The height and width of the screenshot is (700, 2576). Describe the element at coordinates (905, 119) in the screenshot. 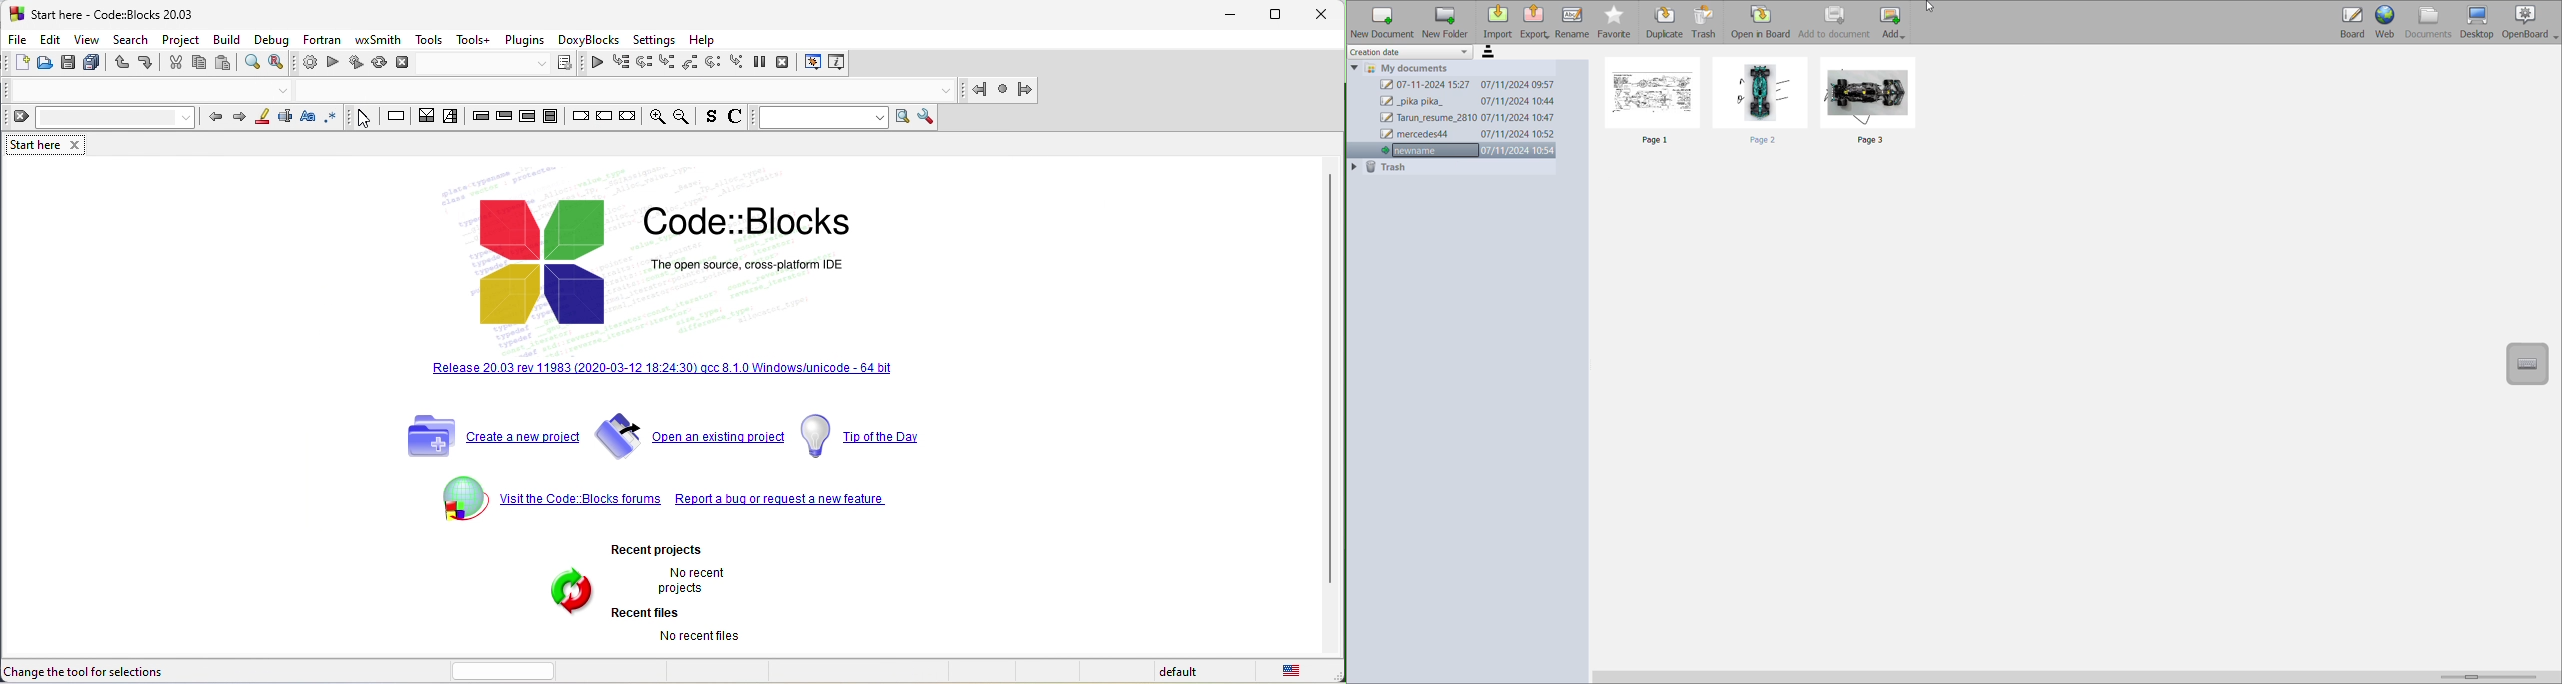

I see `run search` at that location.